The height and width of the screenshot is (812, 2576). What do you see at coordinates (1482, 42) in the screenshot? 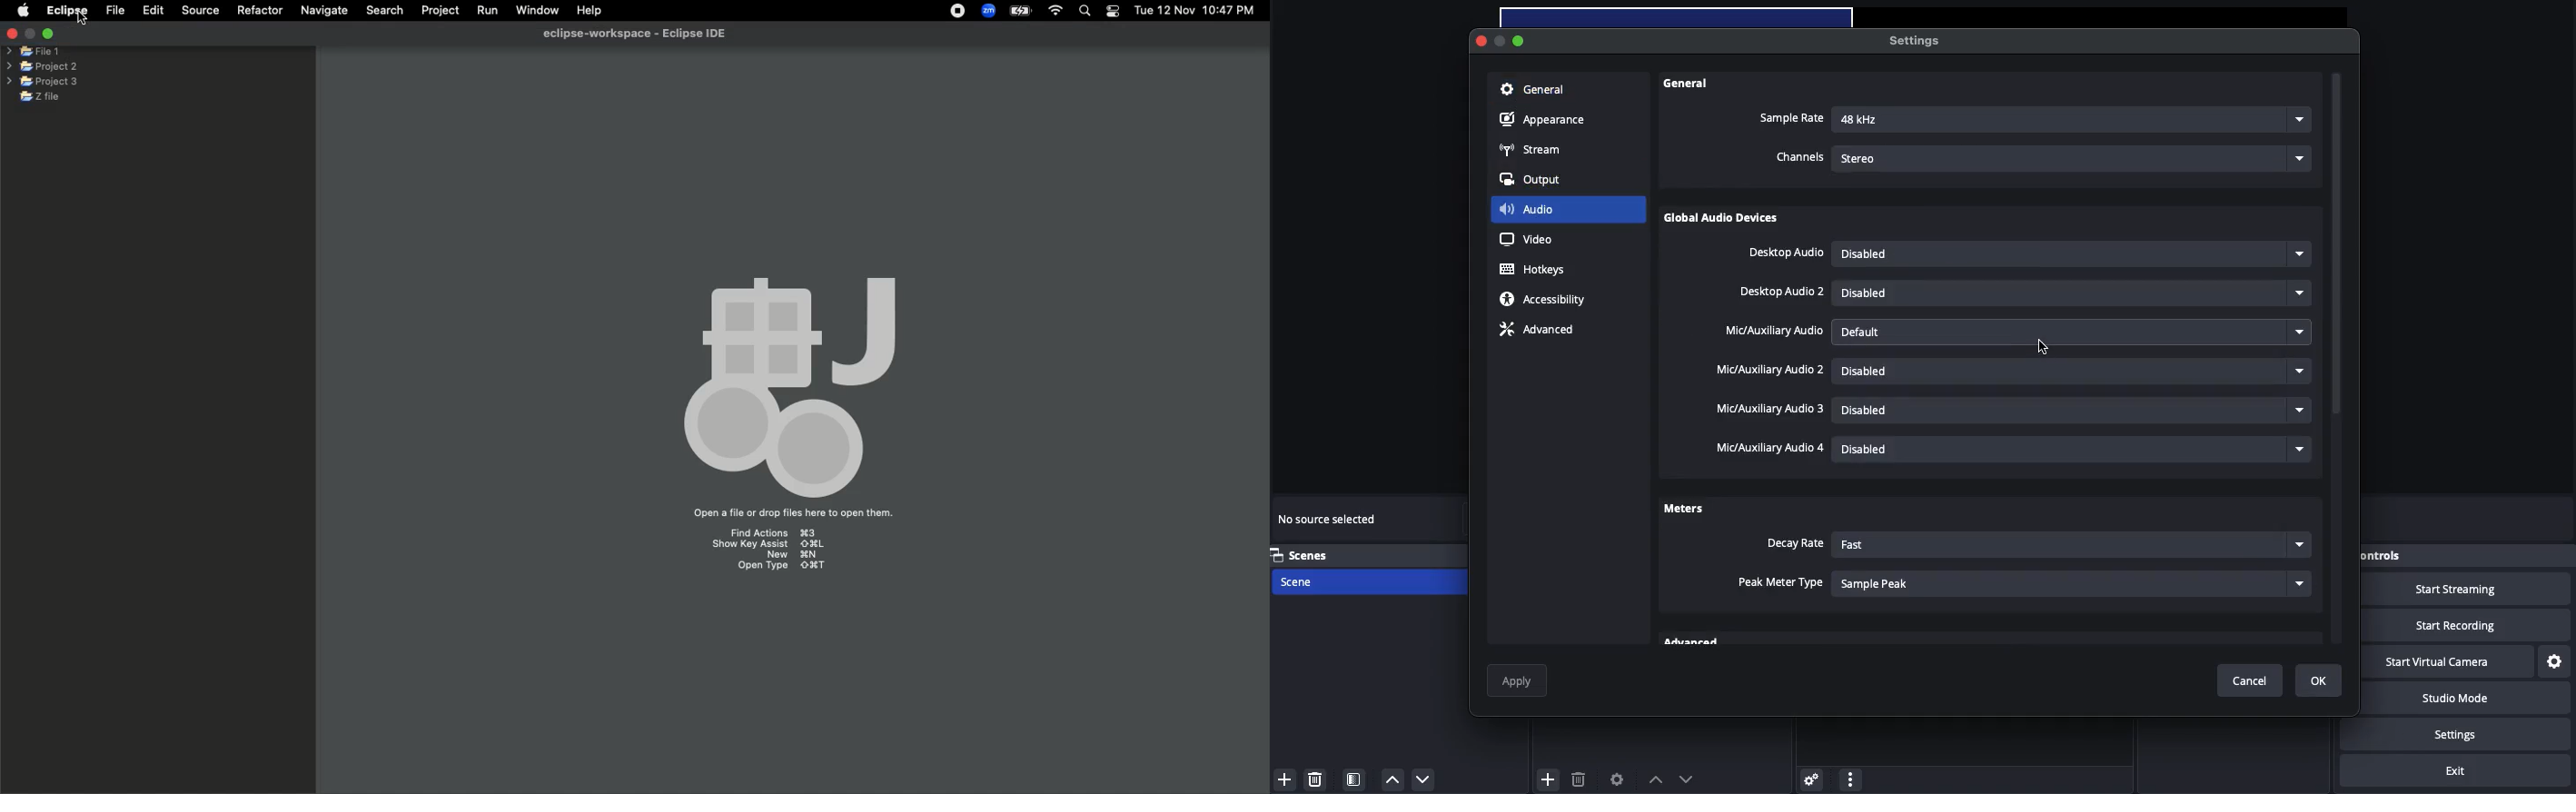
I see `Close` at bounding box center [1482, 42].